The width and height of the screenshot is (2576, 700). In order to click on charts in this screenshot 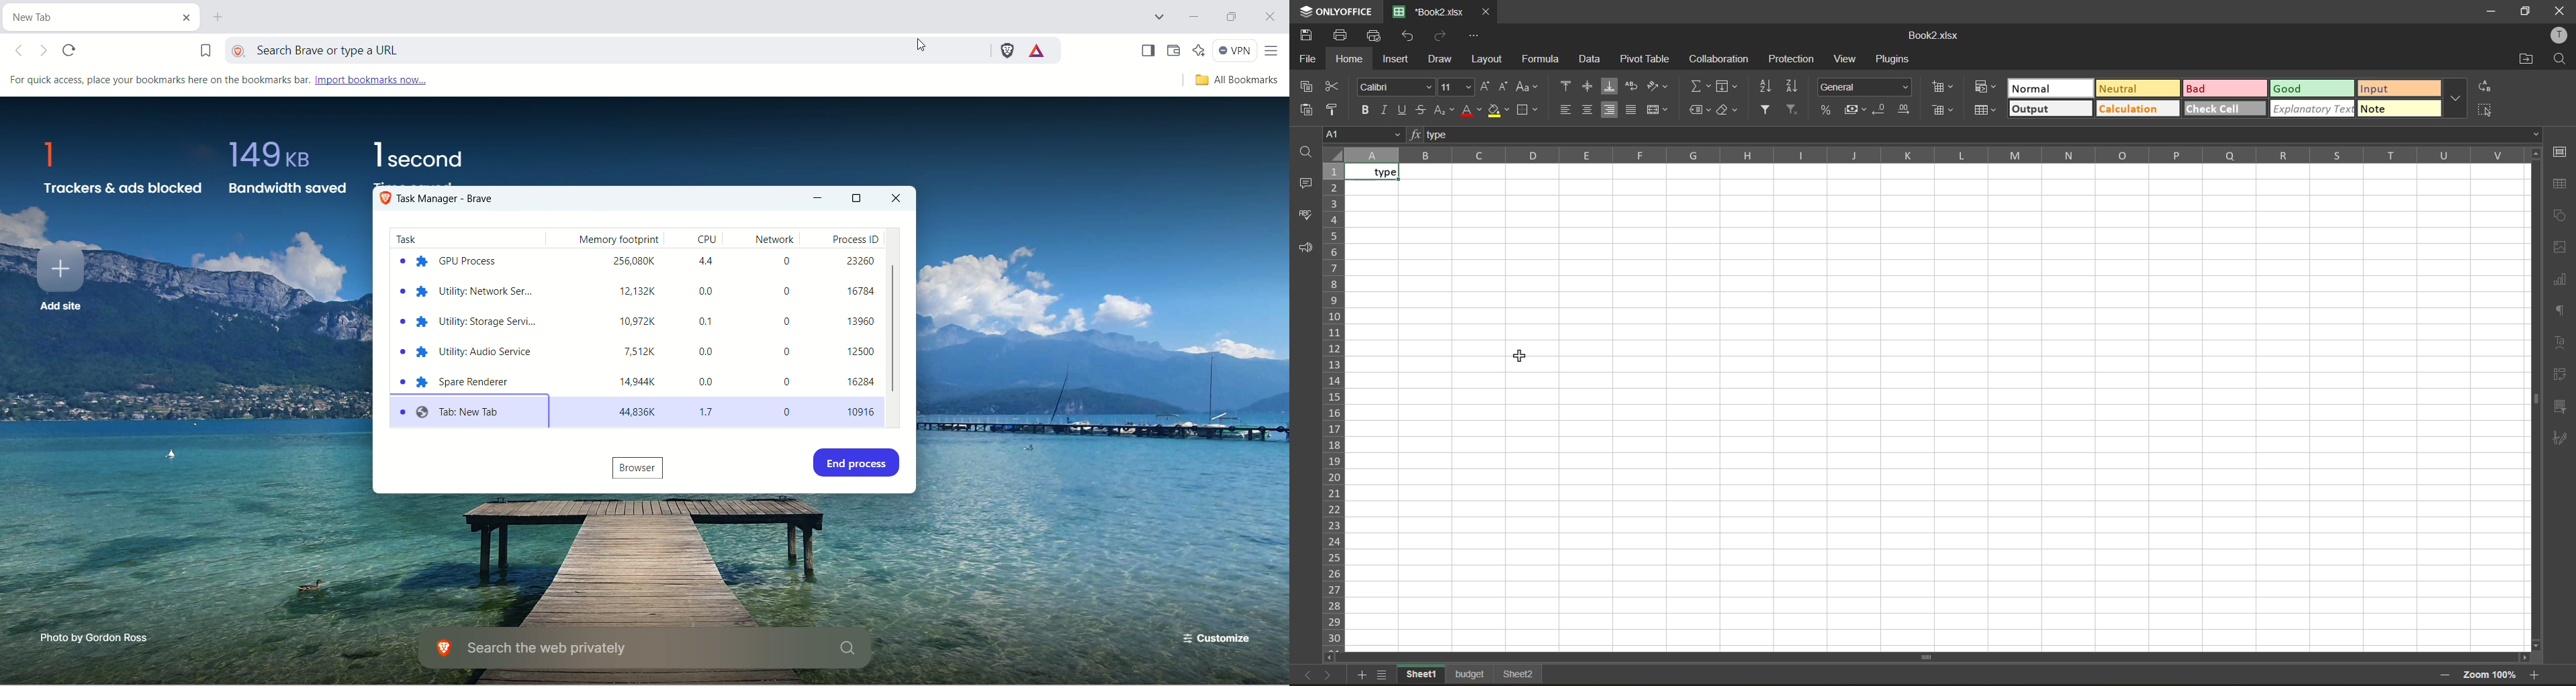, I will do `click(2561, 280)`.